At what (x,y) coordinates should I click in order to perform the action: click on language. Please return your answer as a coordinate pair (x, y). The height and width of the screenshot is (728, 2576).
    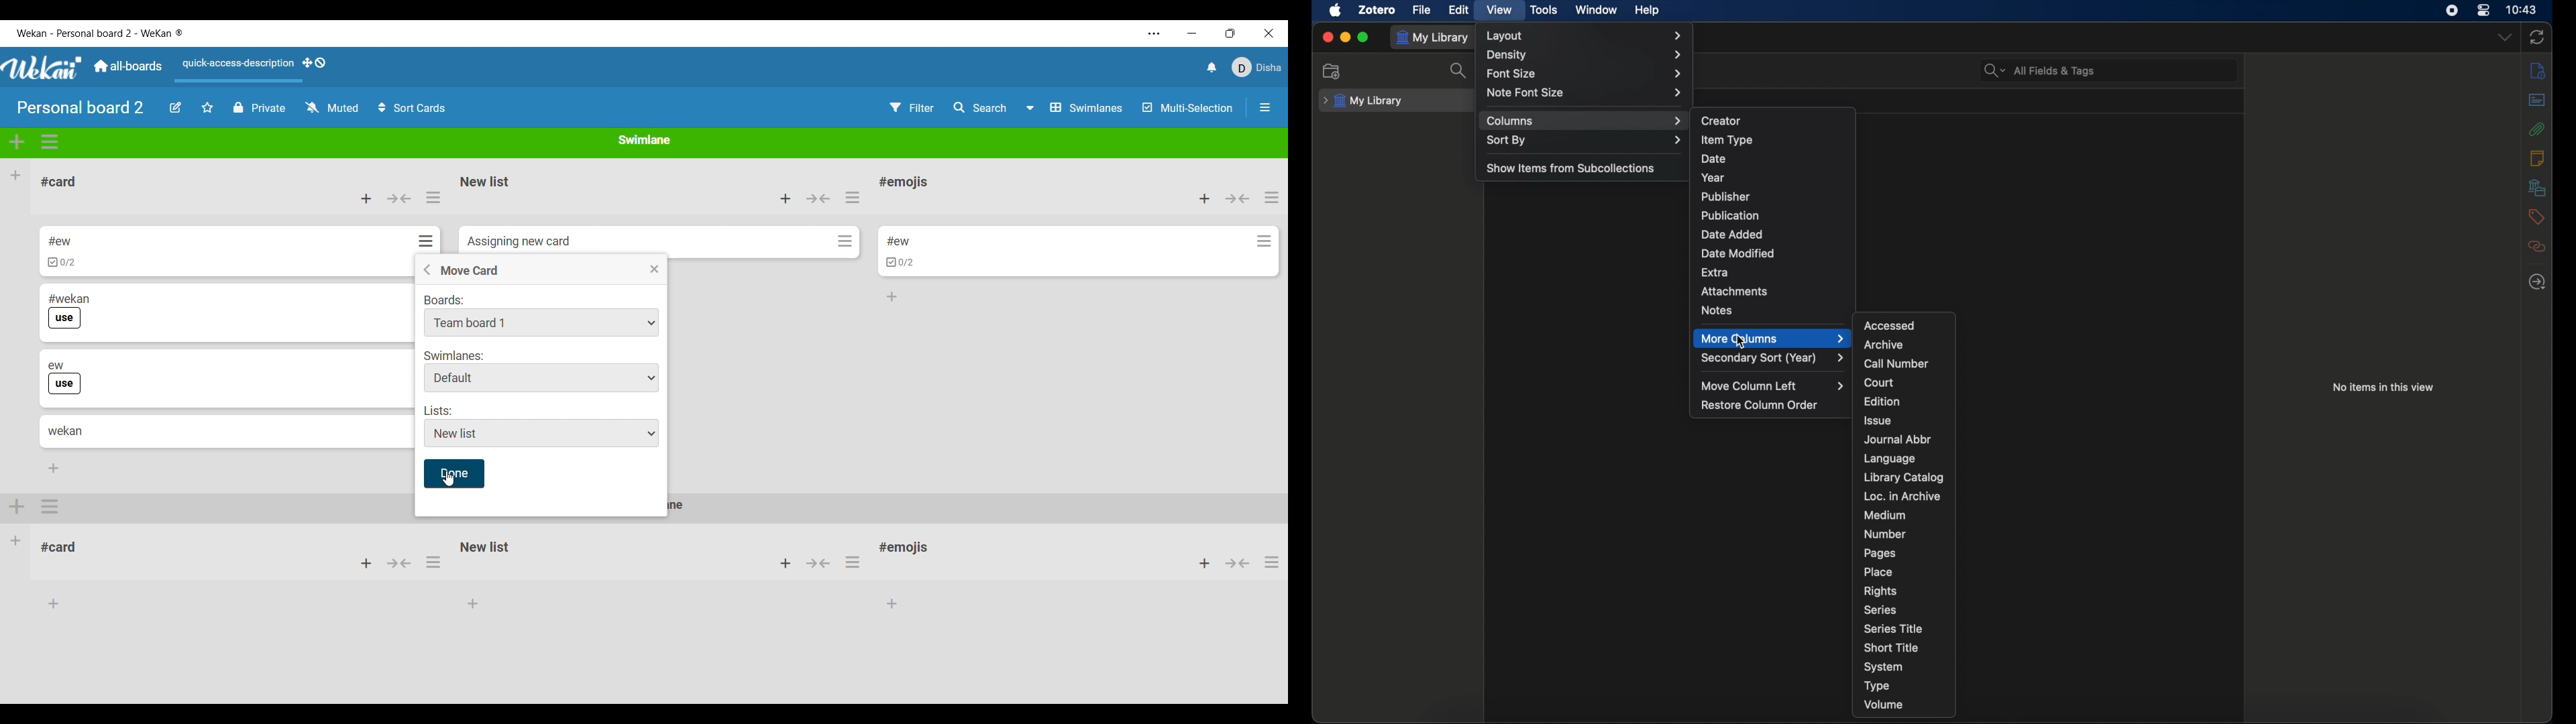
    Looking at the image, I should click on (1889, 459).